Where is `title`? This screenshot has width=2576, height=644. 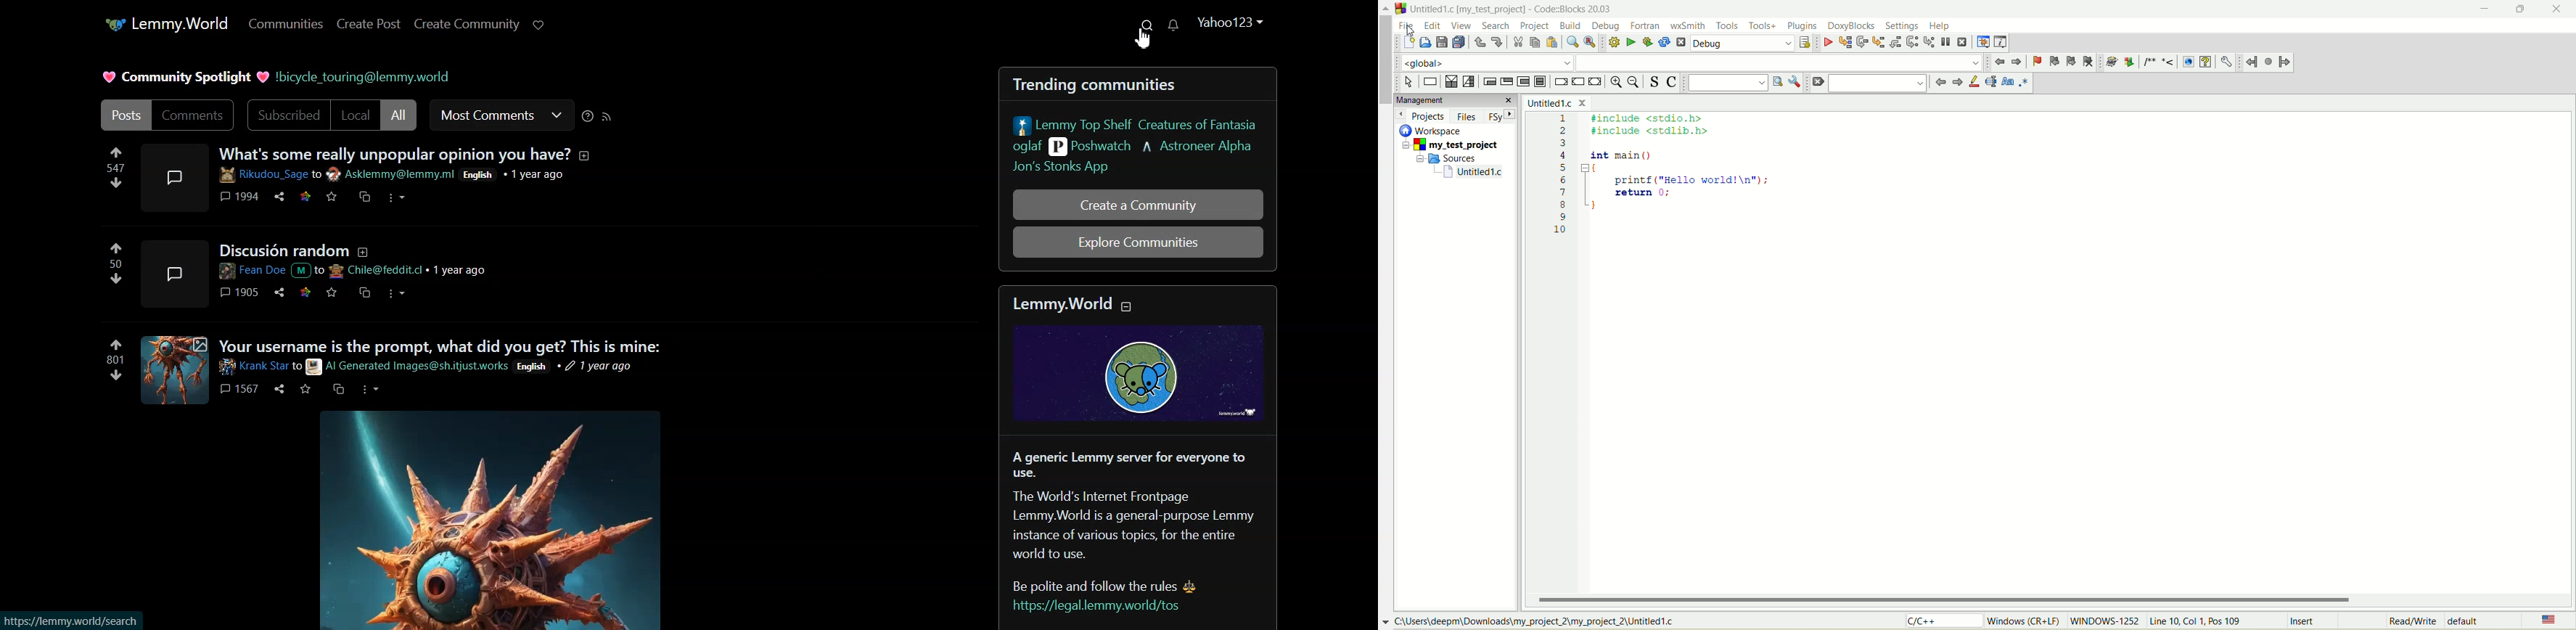
title is located at coordinates (1474, 172).